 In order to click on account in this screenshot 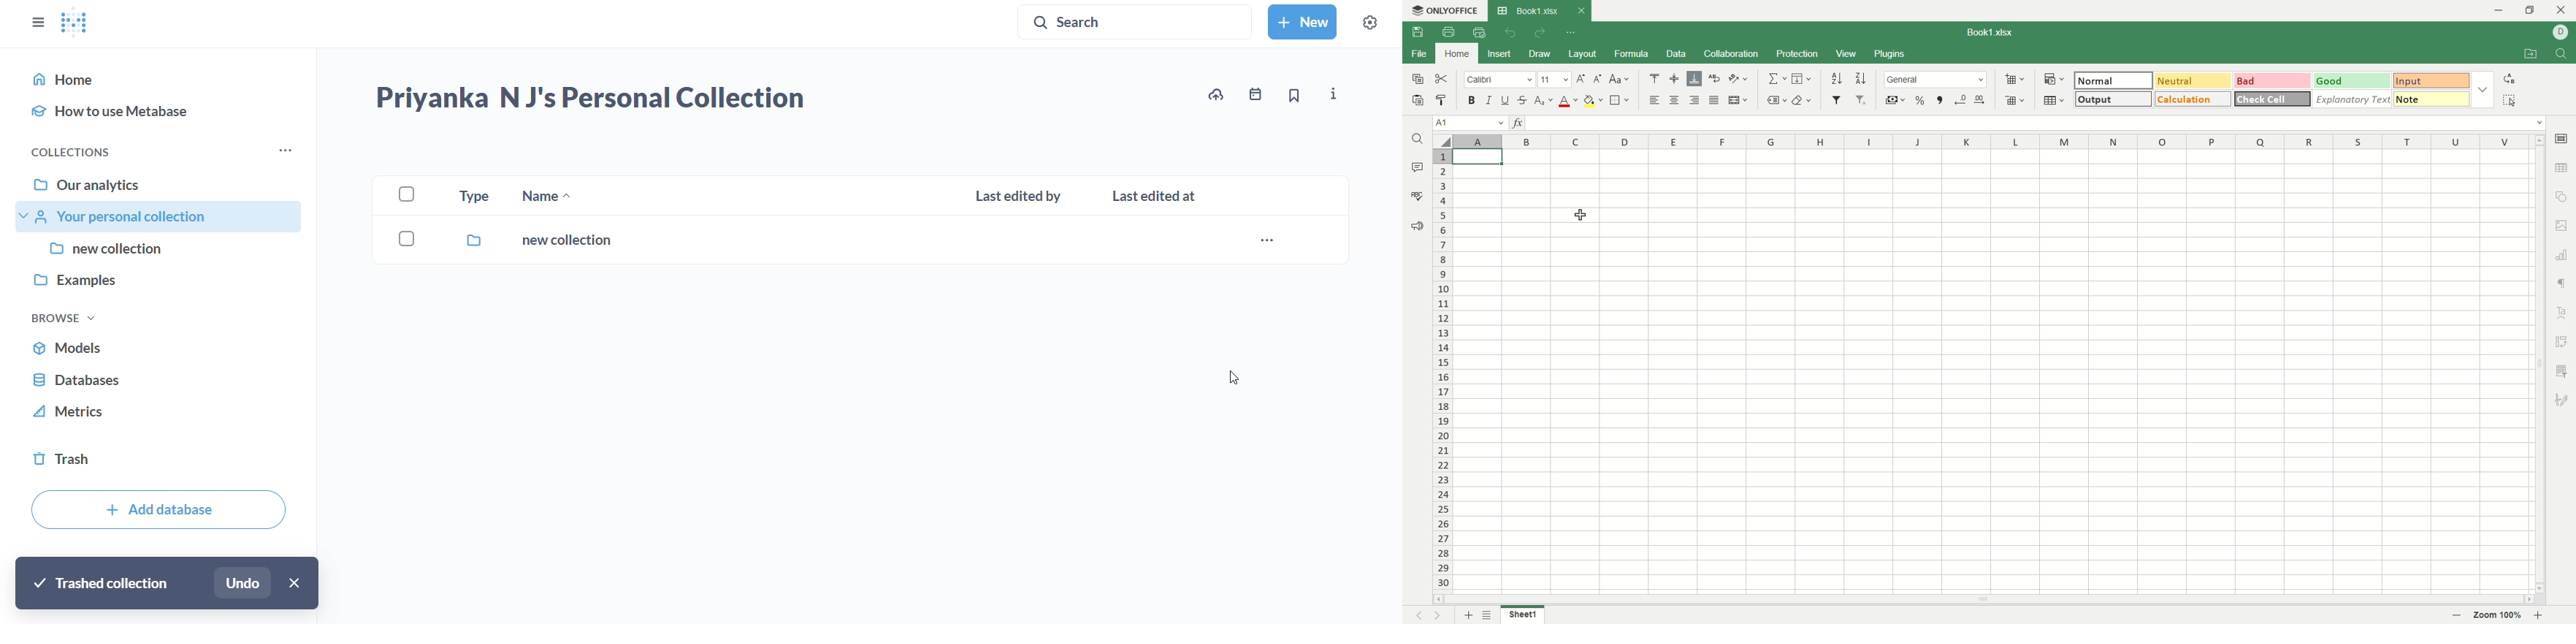, I will do `click(2561, 32)`.